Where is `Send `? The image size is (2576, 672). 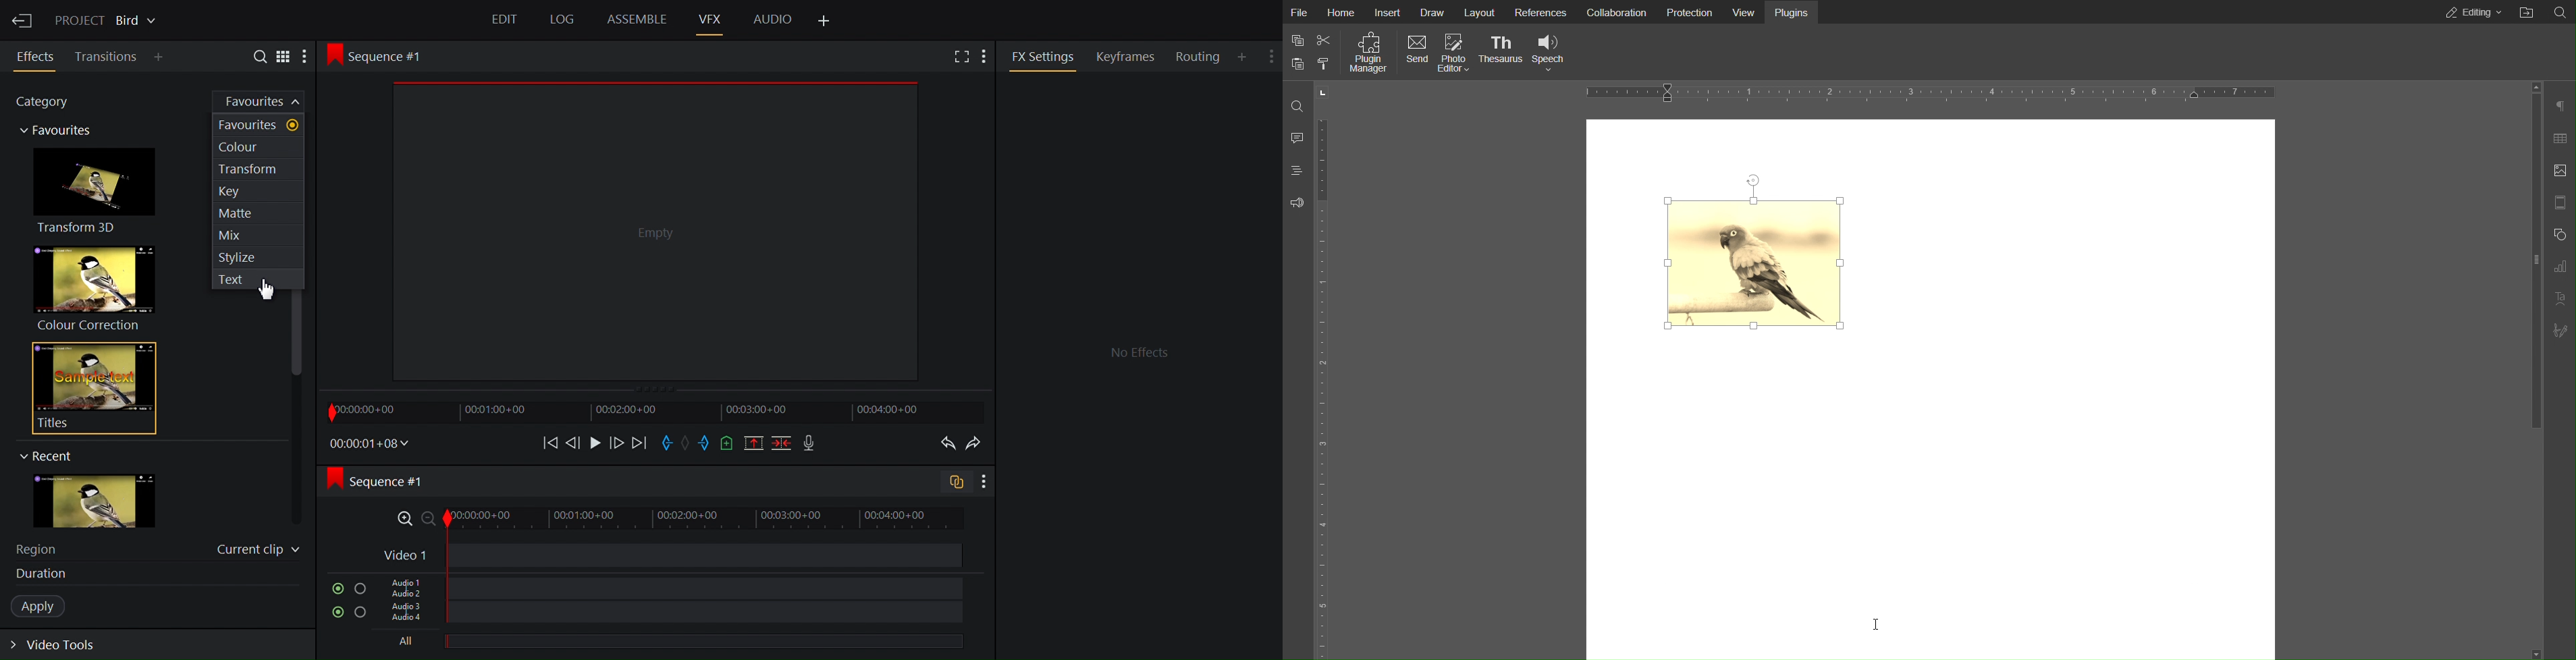 Send  is located at coordinates (1412, 53).